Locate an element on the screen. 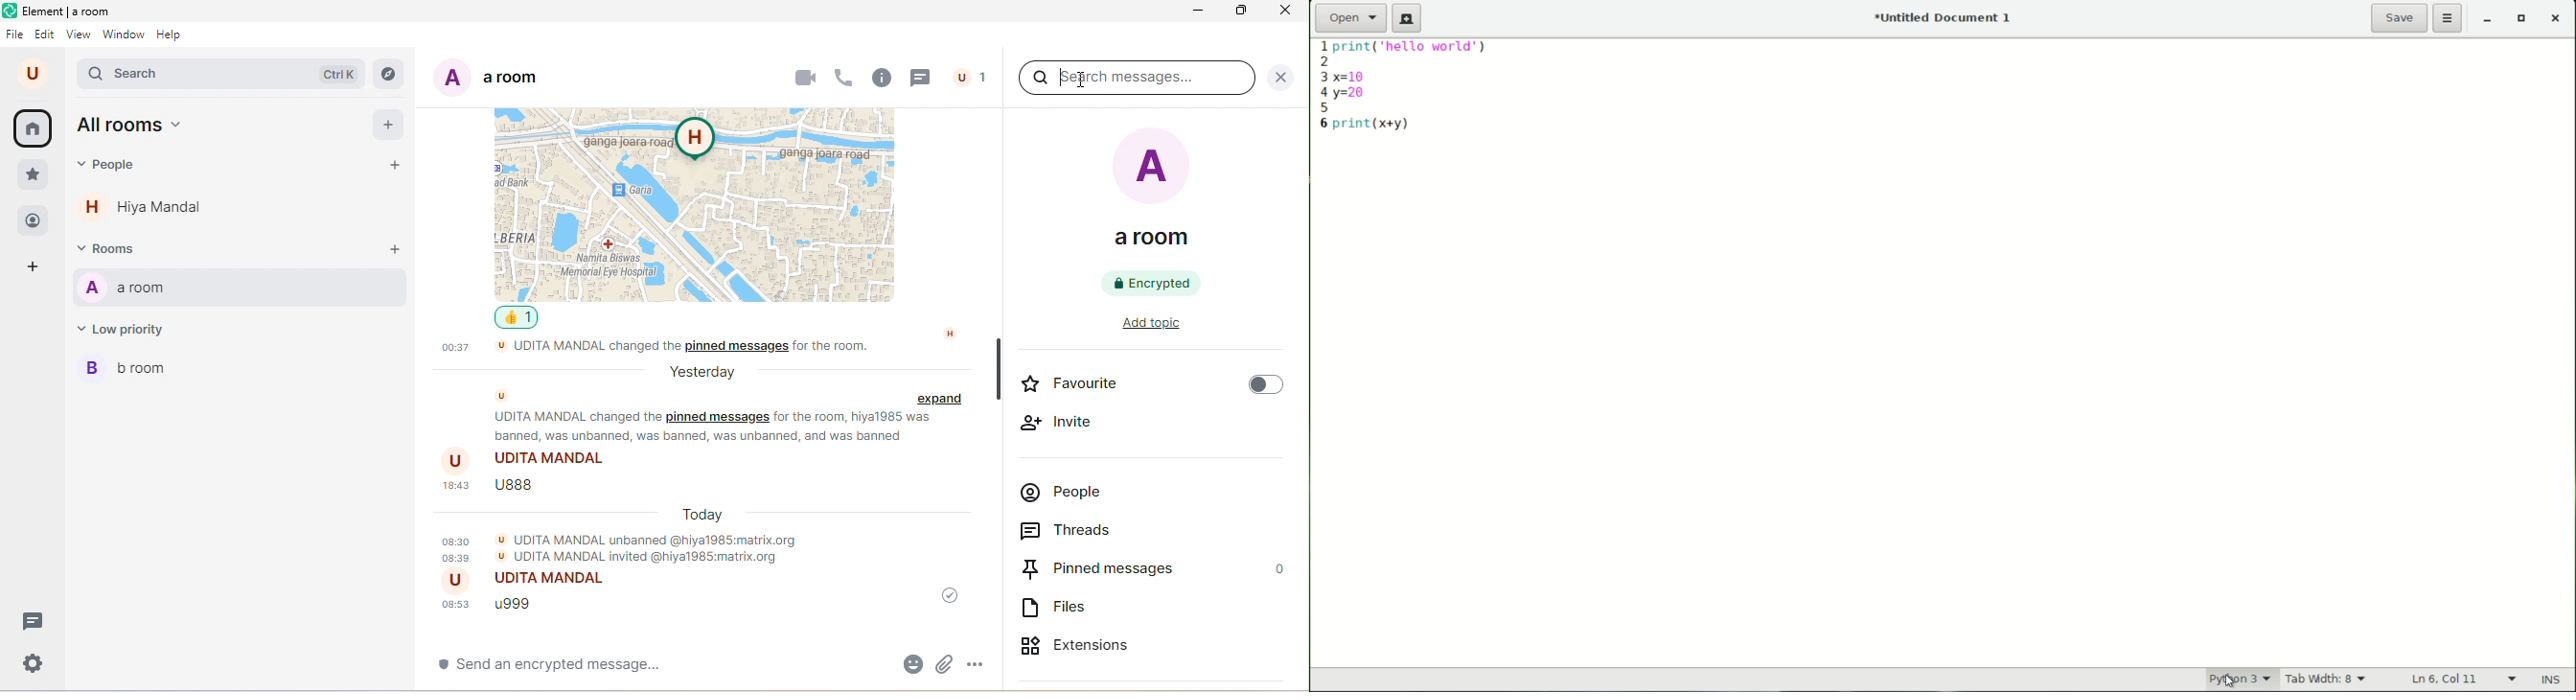 This screenshot has width=2576, height=700. a room is located at coordinates (487, 81).